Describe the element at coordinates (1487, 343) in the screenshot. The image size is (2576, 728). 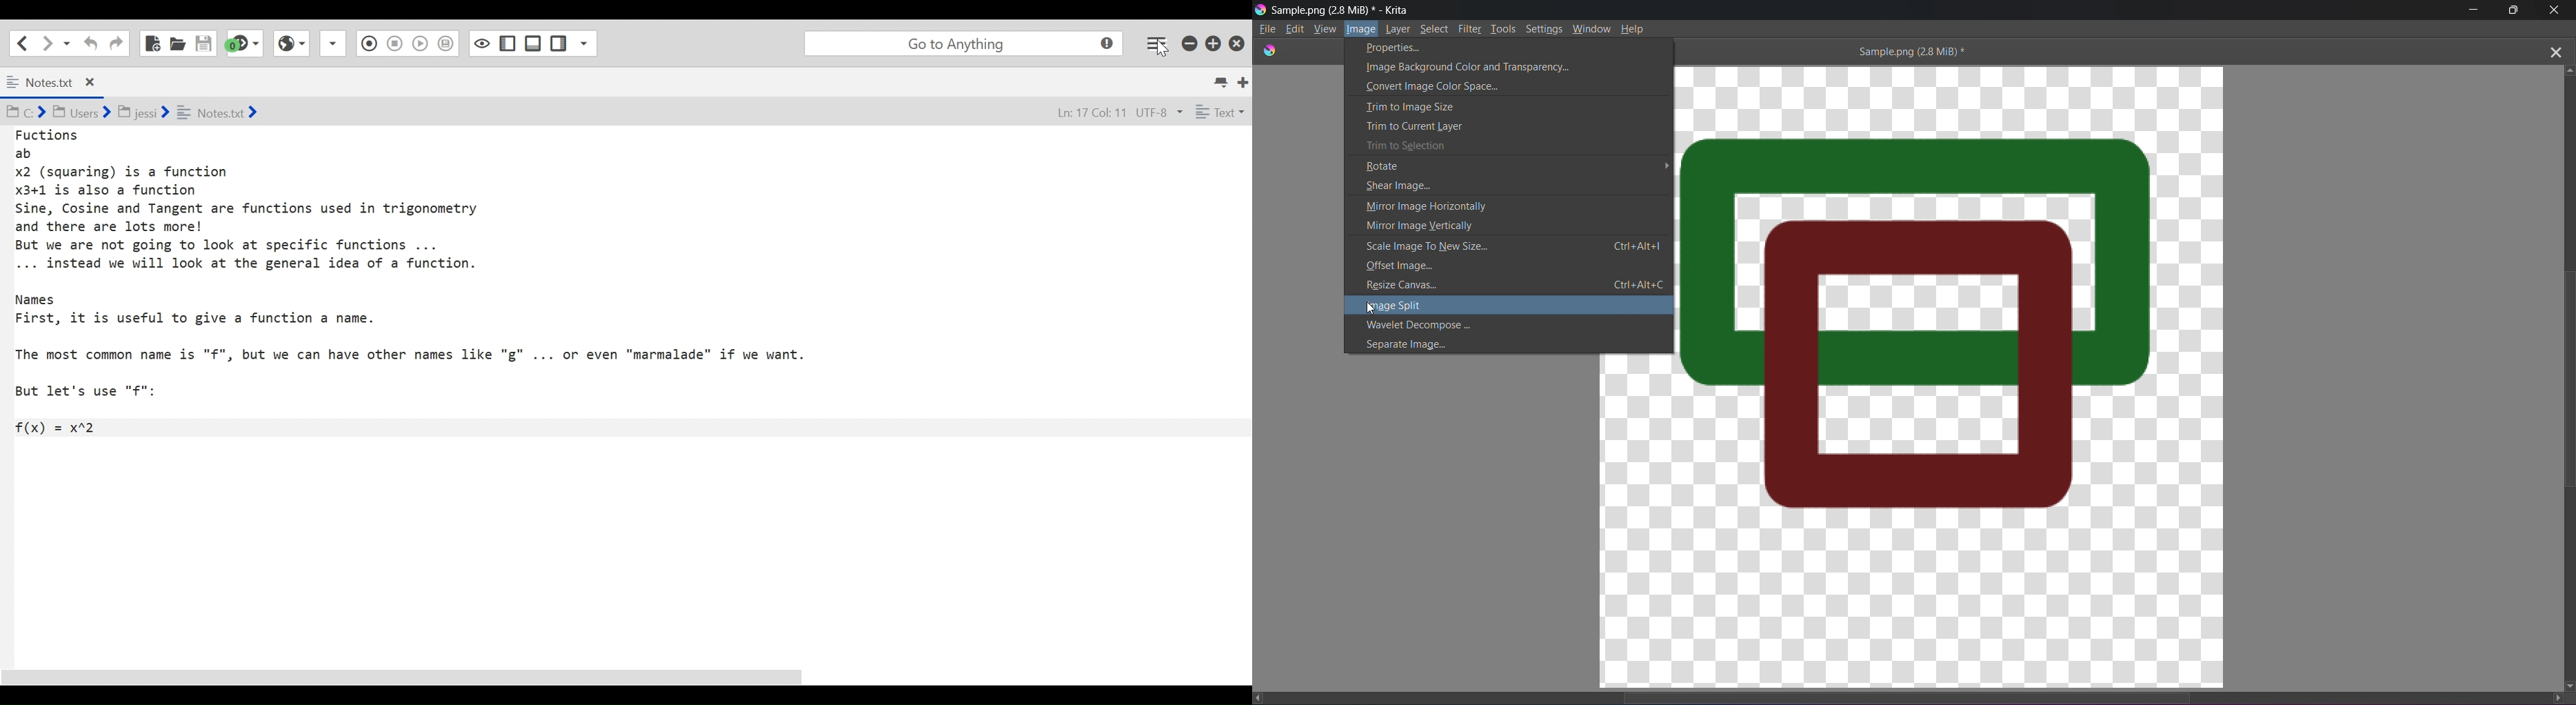
I see `Separate Image` at that location.